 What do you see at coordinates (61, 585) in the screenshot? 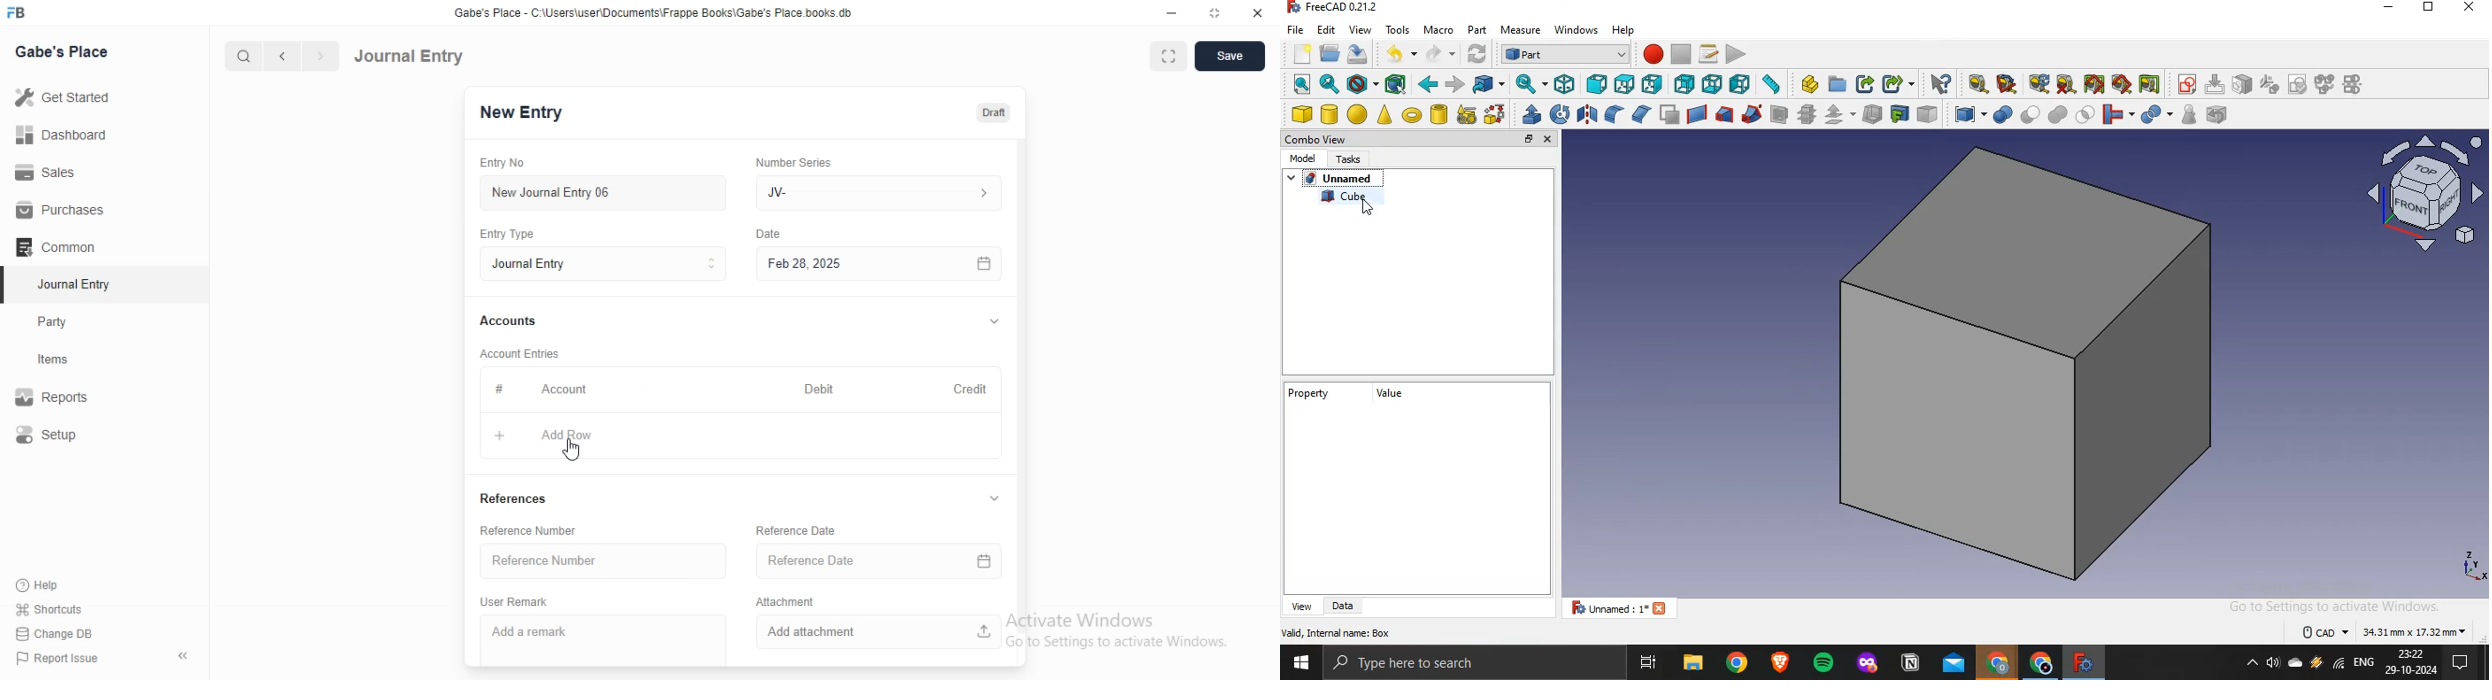
I see `‘Help` at bounding box center [61, 585].